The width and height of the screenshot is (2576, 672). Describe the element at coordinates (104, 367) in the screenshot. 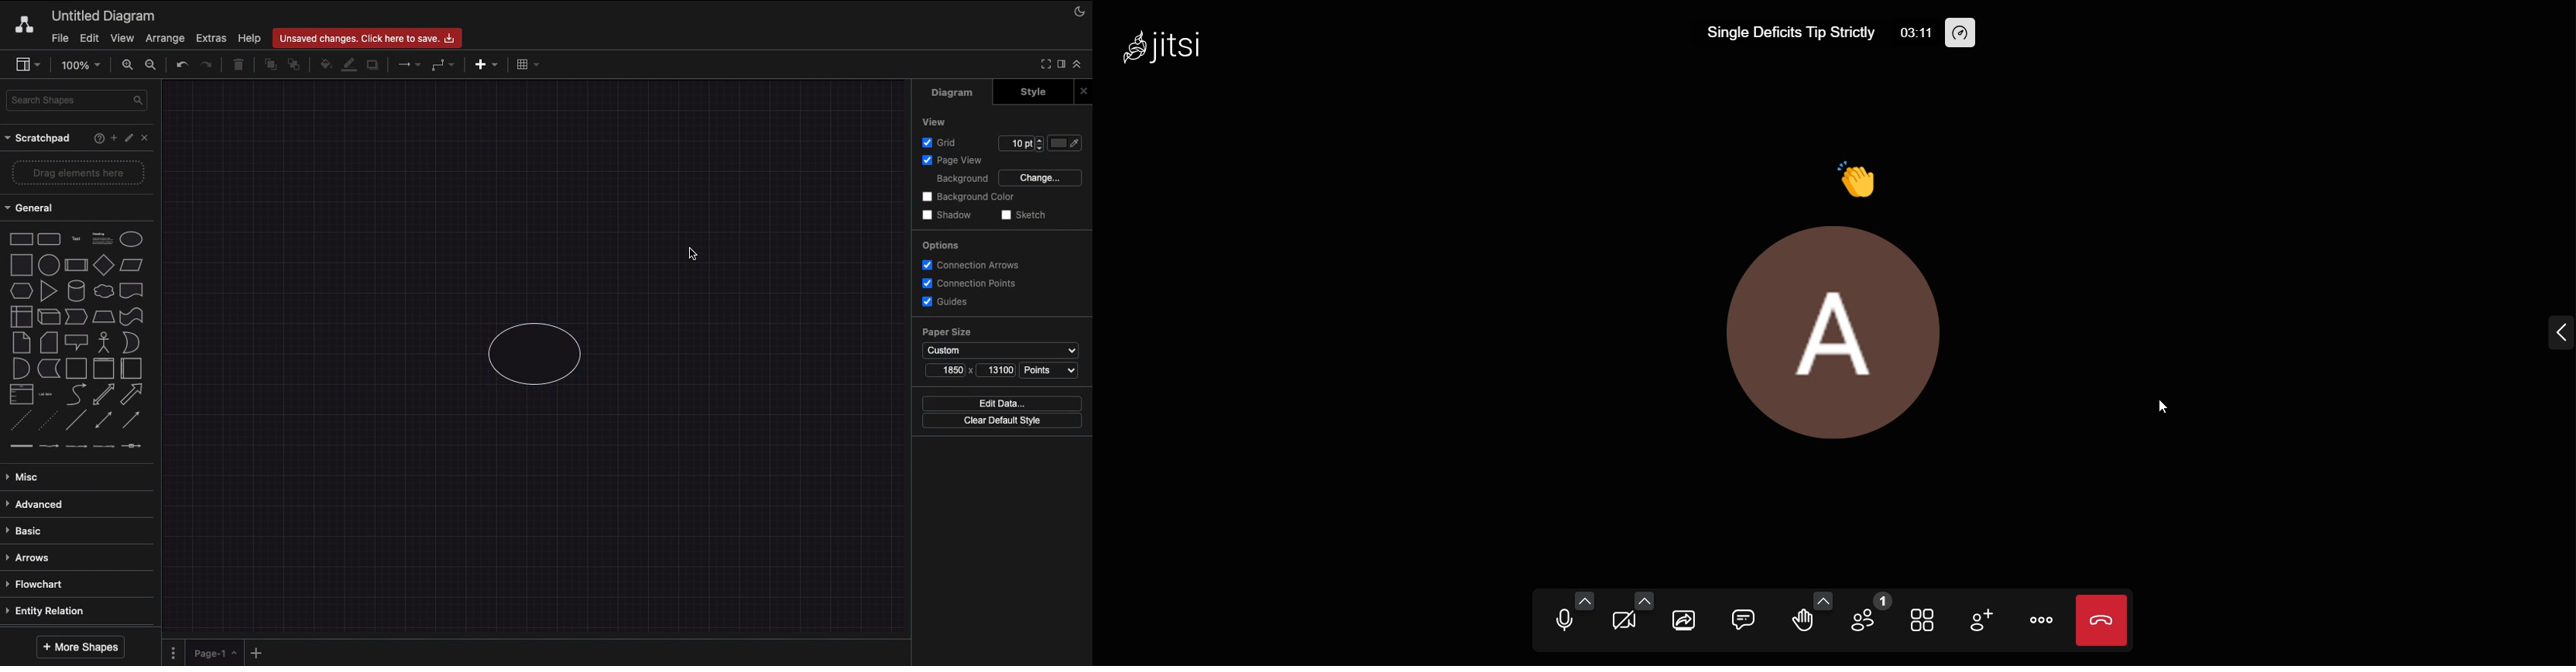

I see `Vertical container` at that location.